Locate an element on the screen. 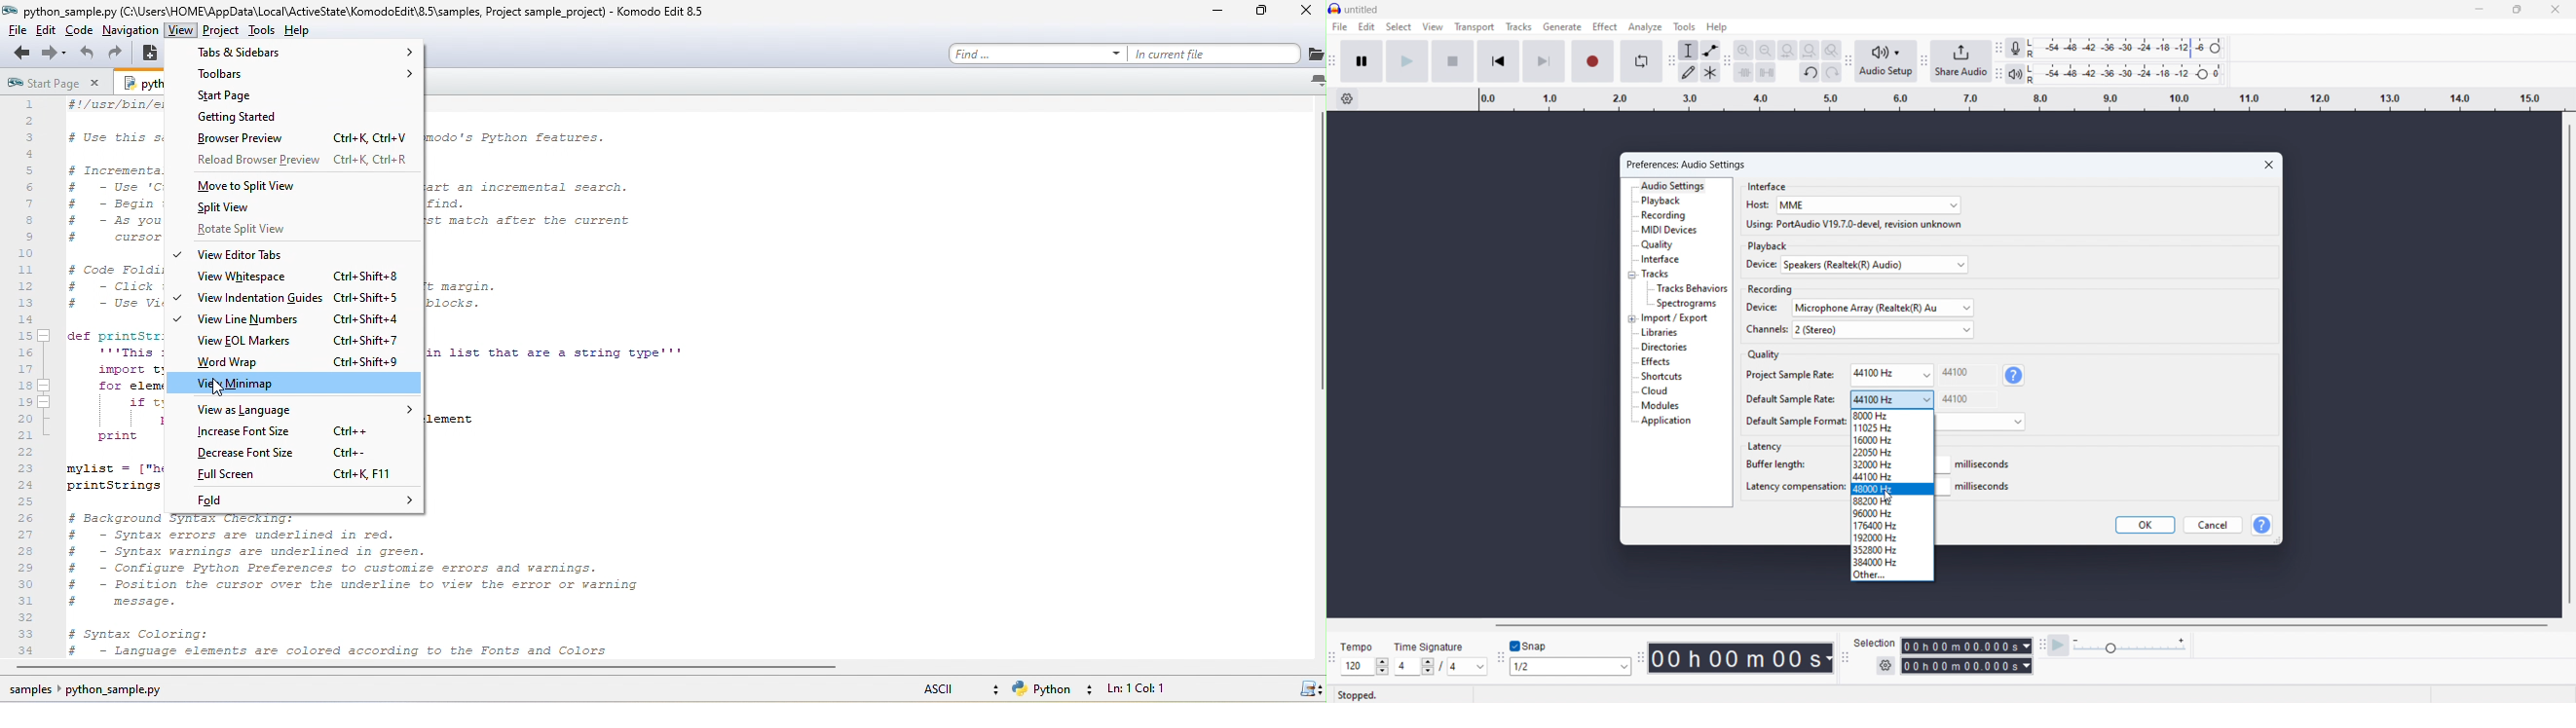  channels is located at coordinates (1882, 329).